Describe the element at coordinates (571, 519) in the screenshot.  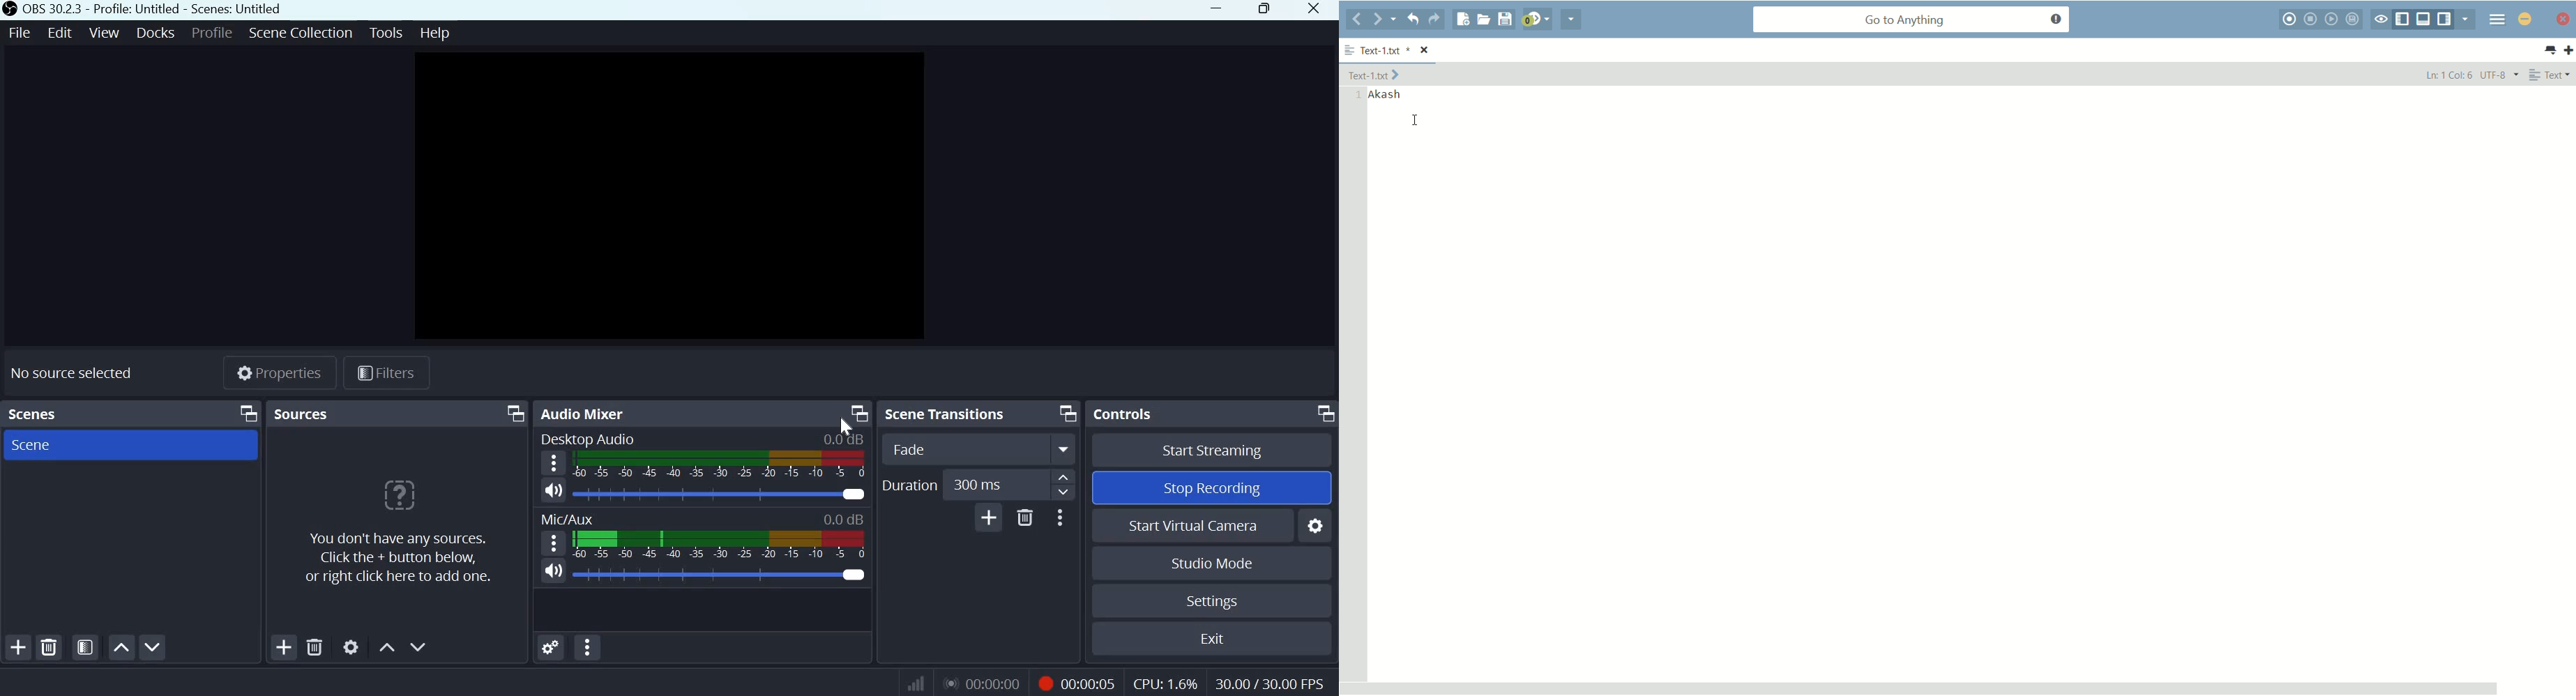
I see `Mic/Aux` at that location.